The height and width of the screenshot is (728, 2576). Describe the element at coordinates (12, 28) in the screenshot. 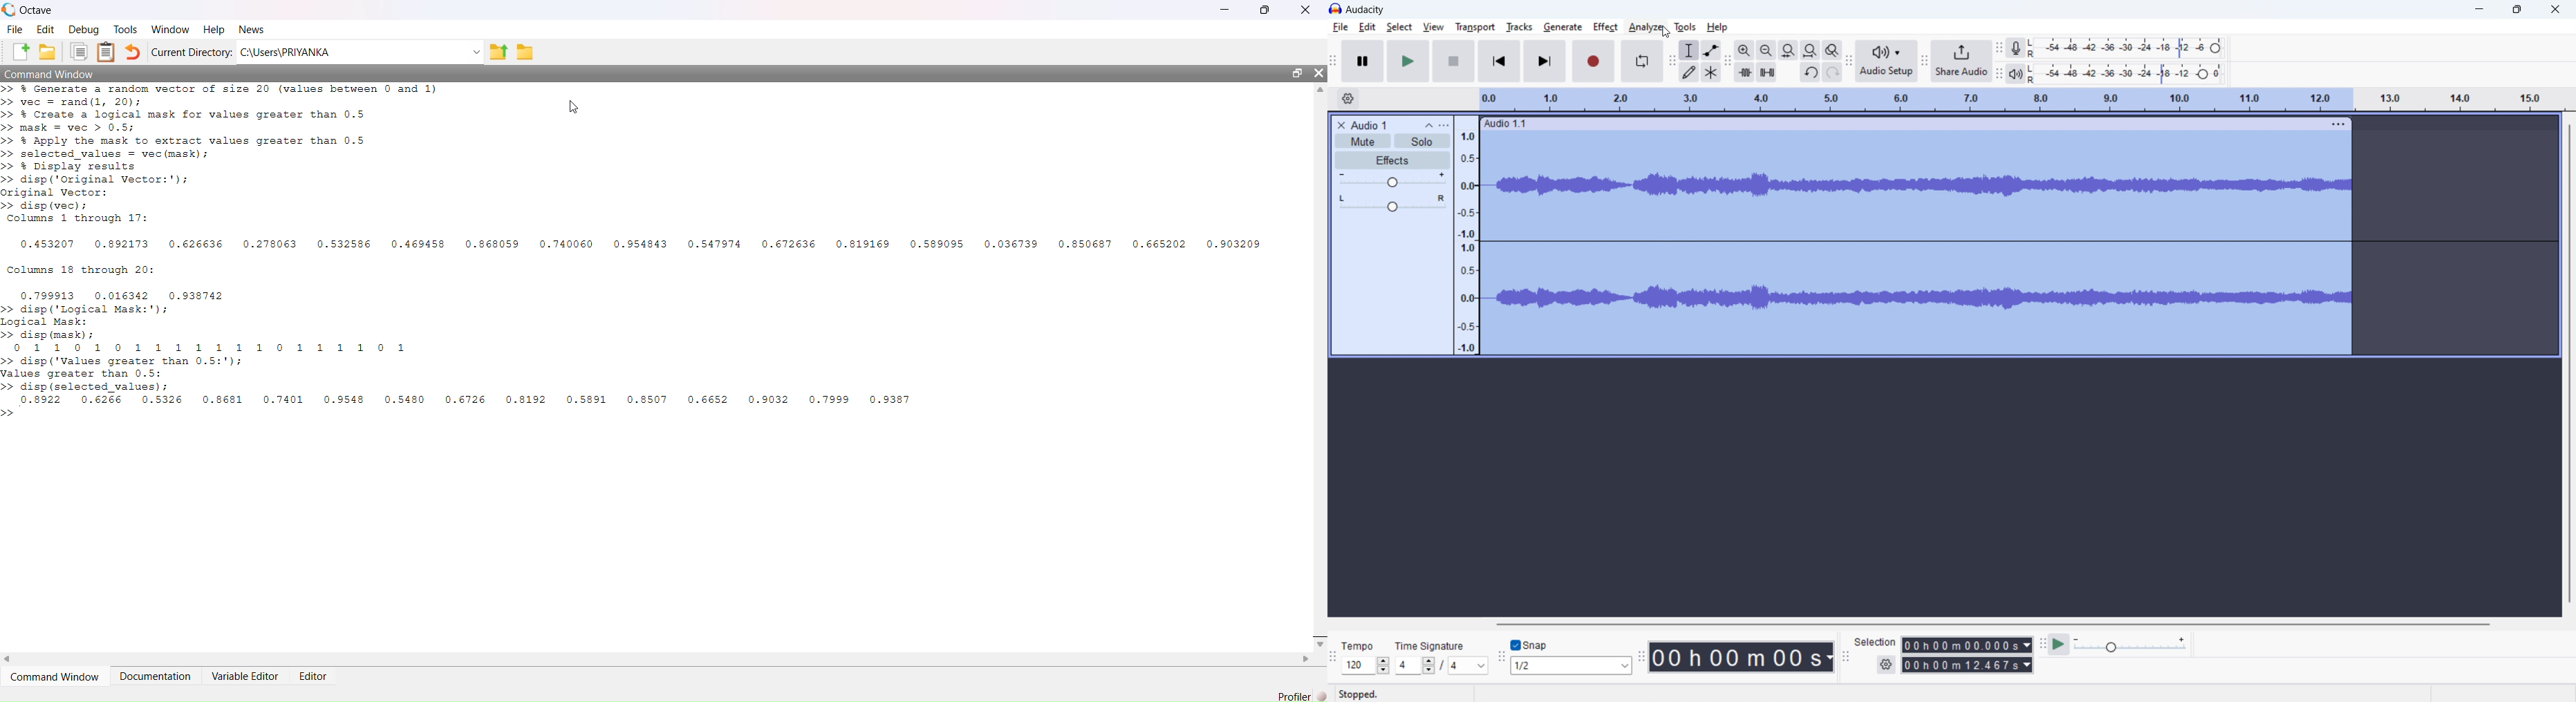

I see `File` at that location.